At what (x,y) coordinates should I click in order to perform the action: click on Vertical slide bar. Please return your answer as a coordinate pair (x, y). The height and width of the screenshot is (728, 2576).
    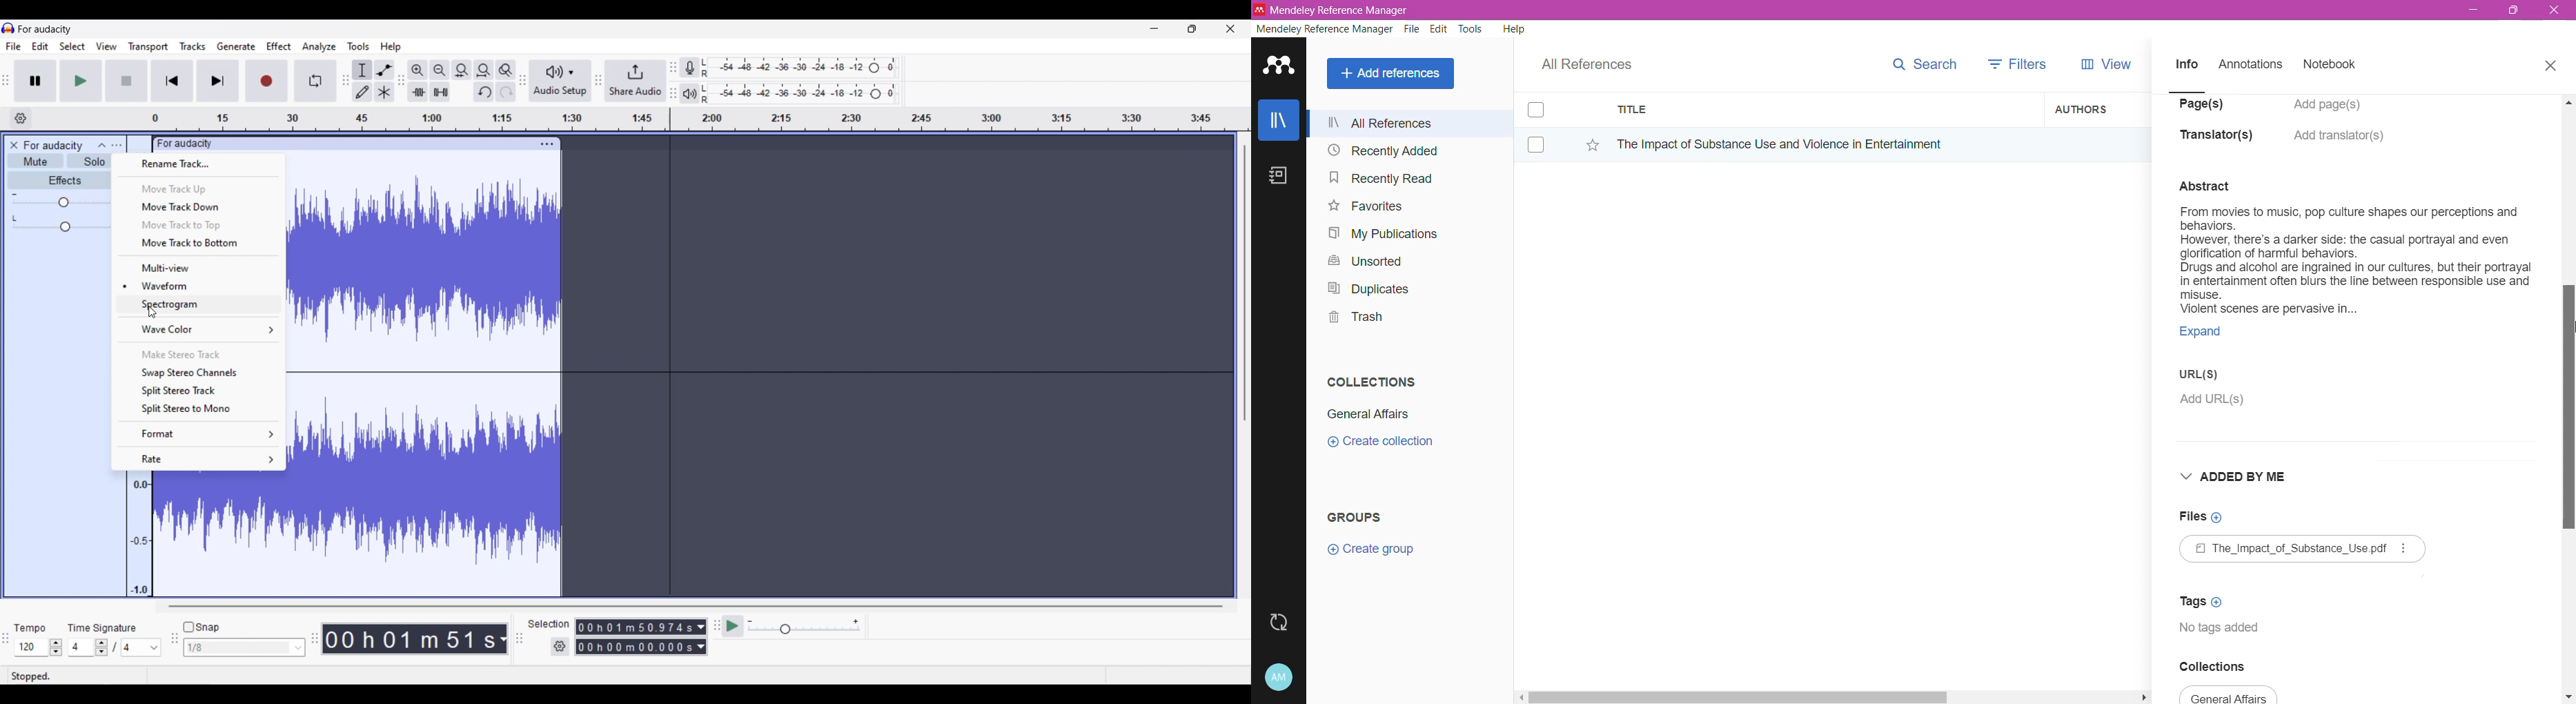
    Looking at the image, I should click on (1245, 284).